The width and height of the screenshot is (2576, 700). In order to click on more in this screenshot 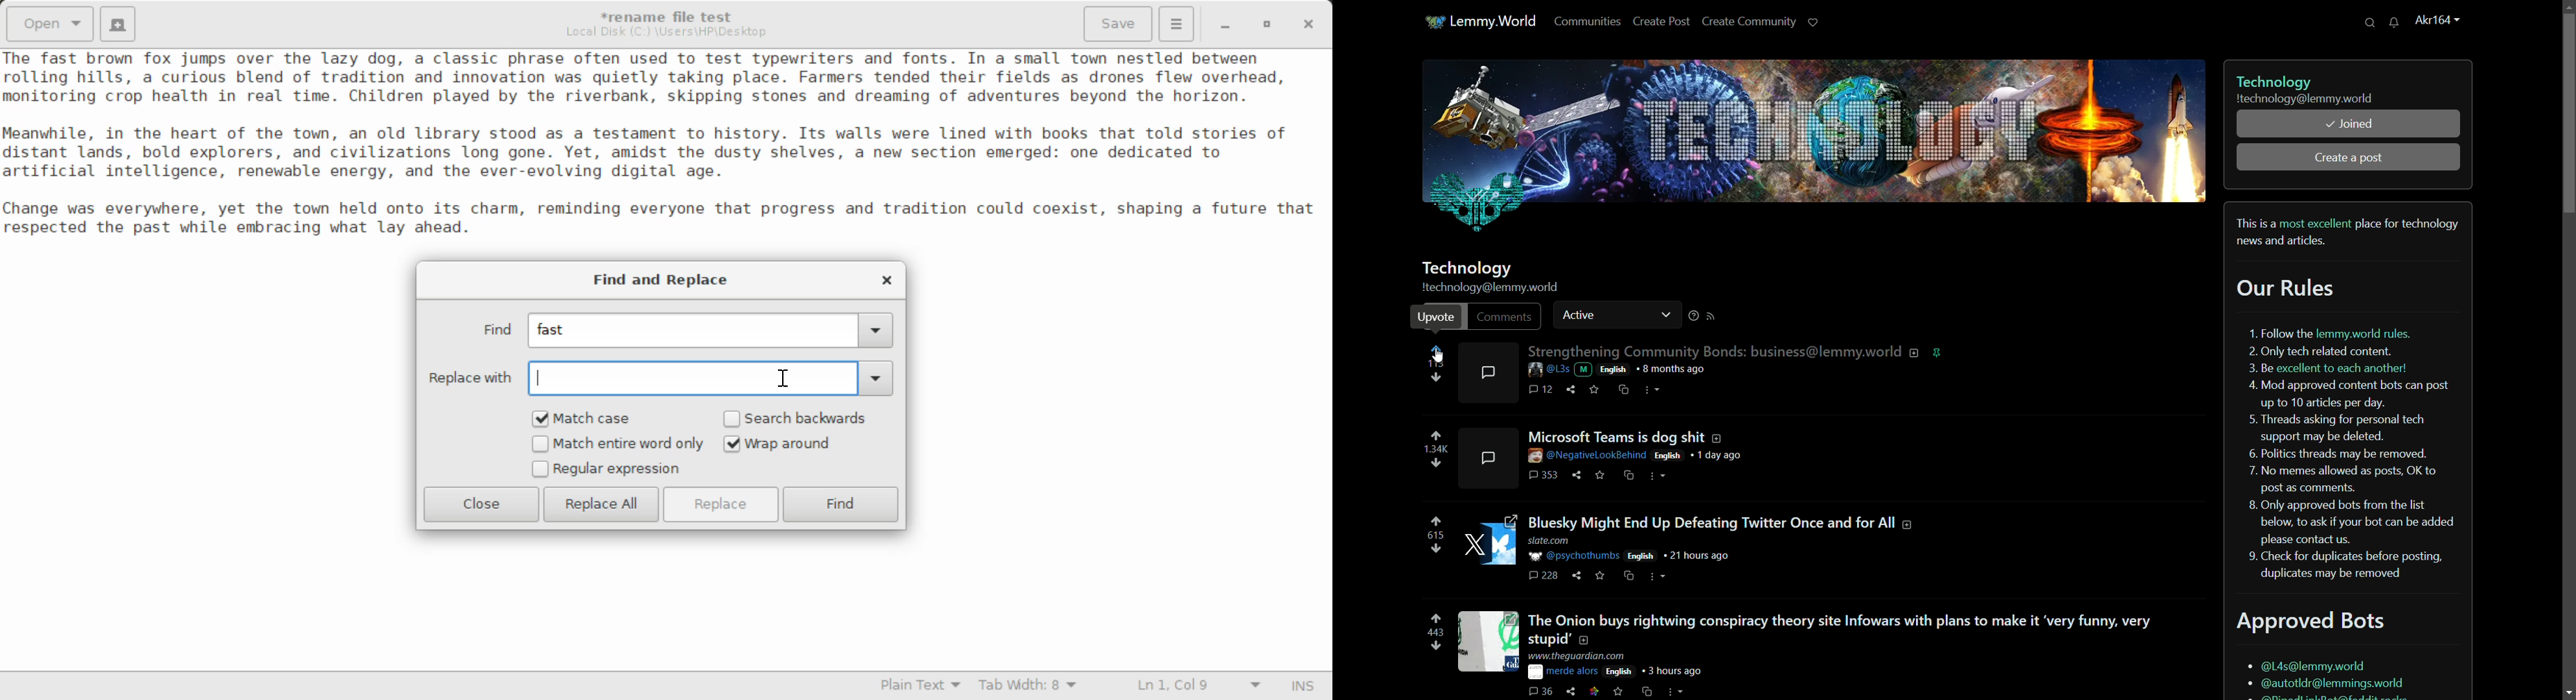, I will do `click(1654, 476)`.